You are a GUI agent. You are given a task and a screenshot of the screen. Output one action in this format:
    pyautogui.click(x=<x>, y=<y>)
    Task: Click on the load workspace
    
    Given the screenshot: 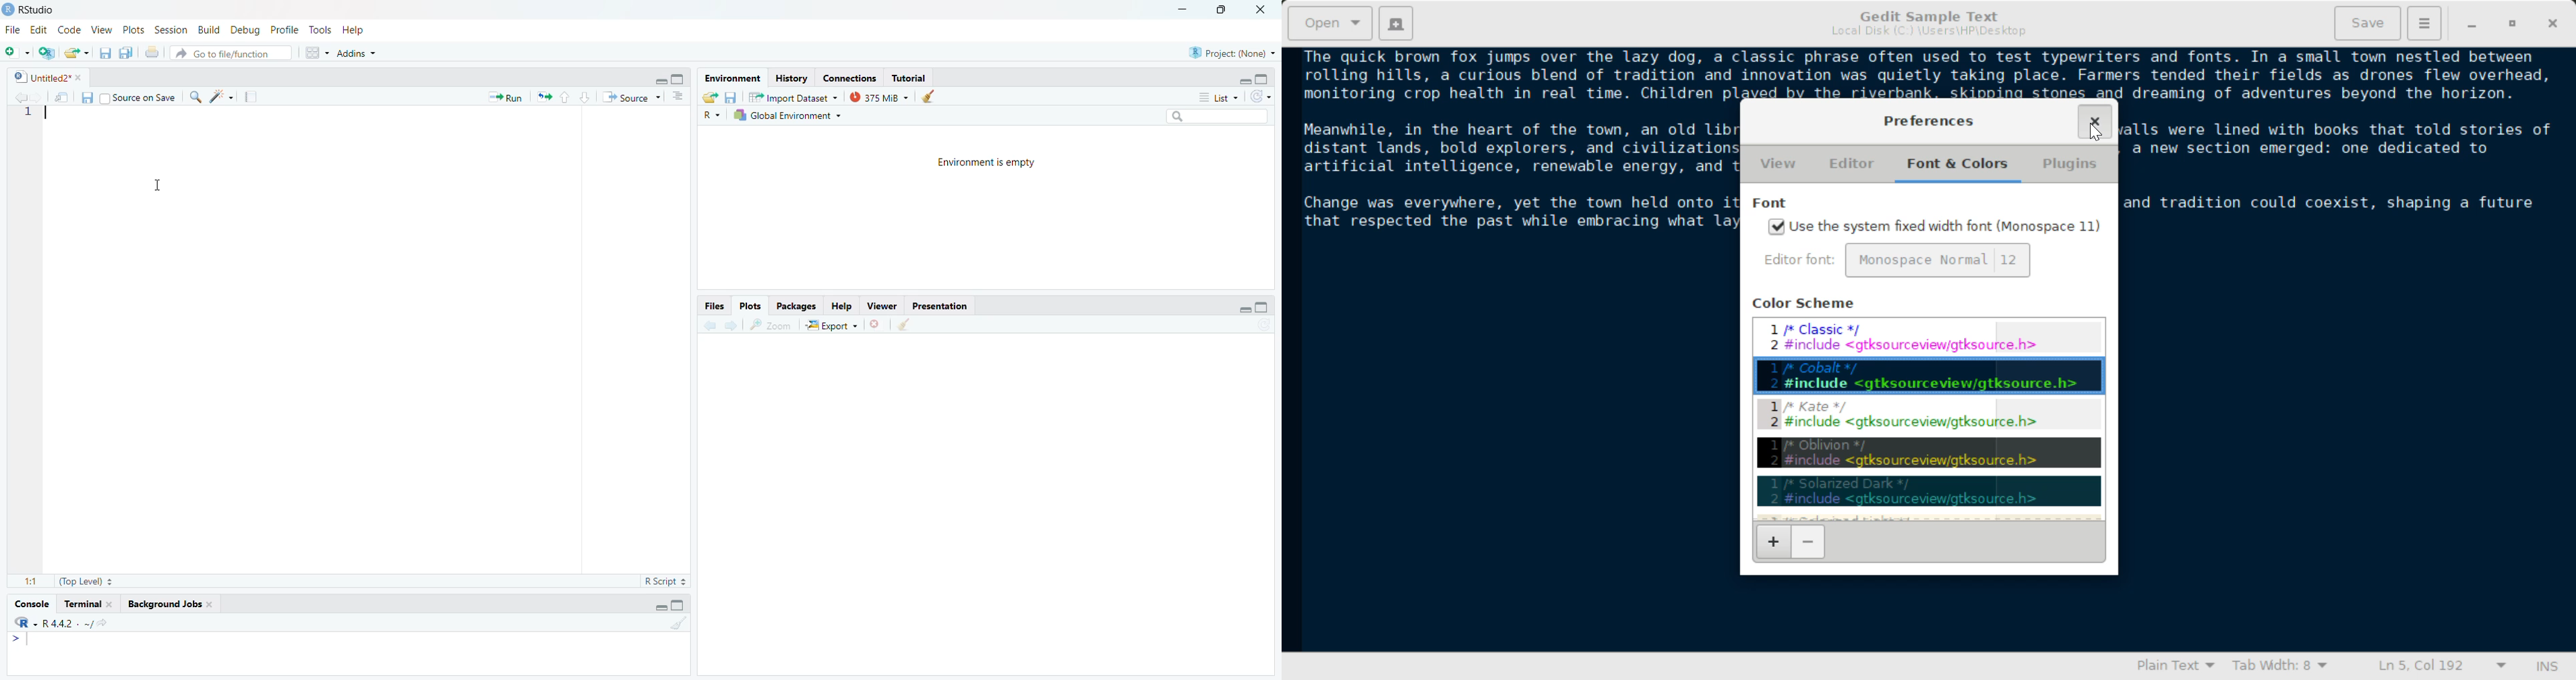 What is the action you would take?
    pyautogui.click(x=710, y=97)
    